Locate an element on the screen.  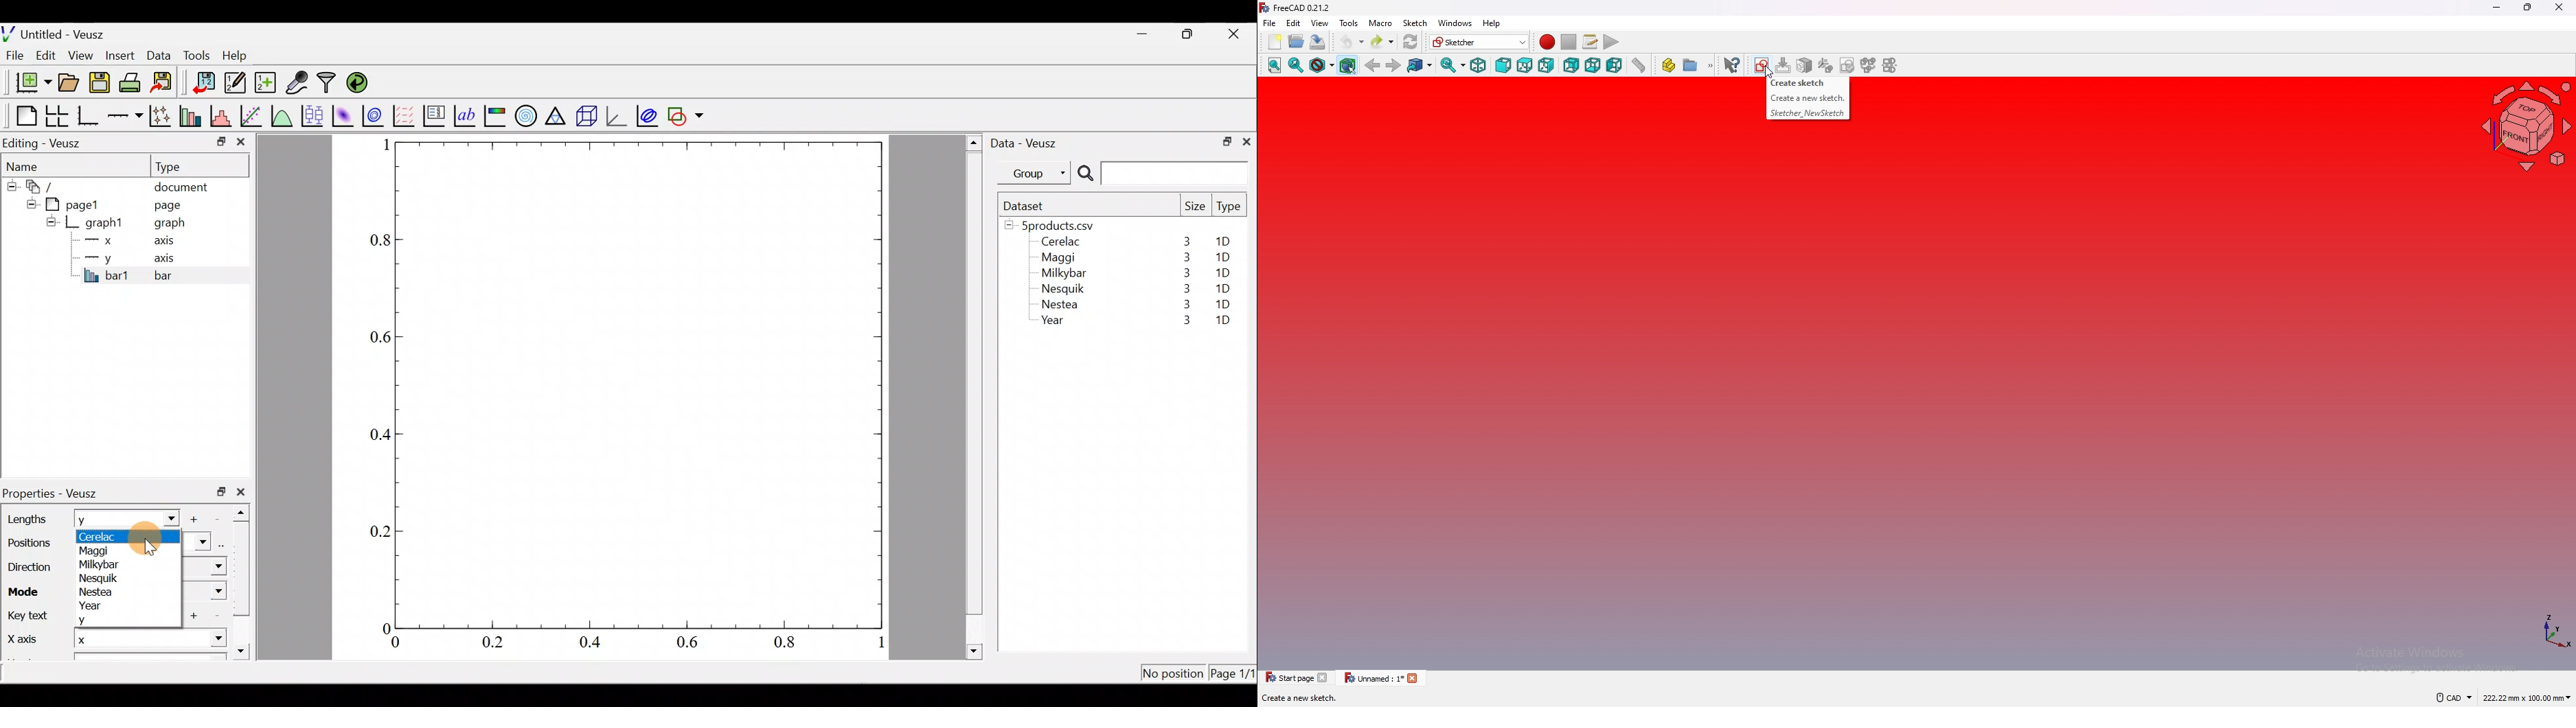
New document is located at coordinates (28, 82).